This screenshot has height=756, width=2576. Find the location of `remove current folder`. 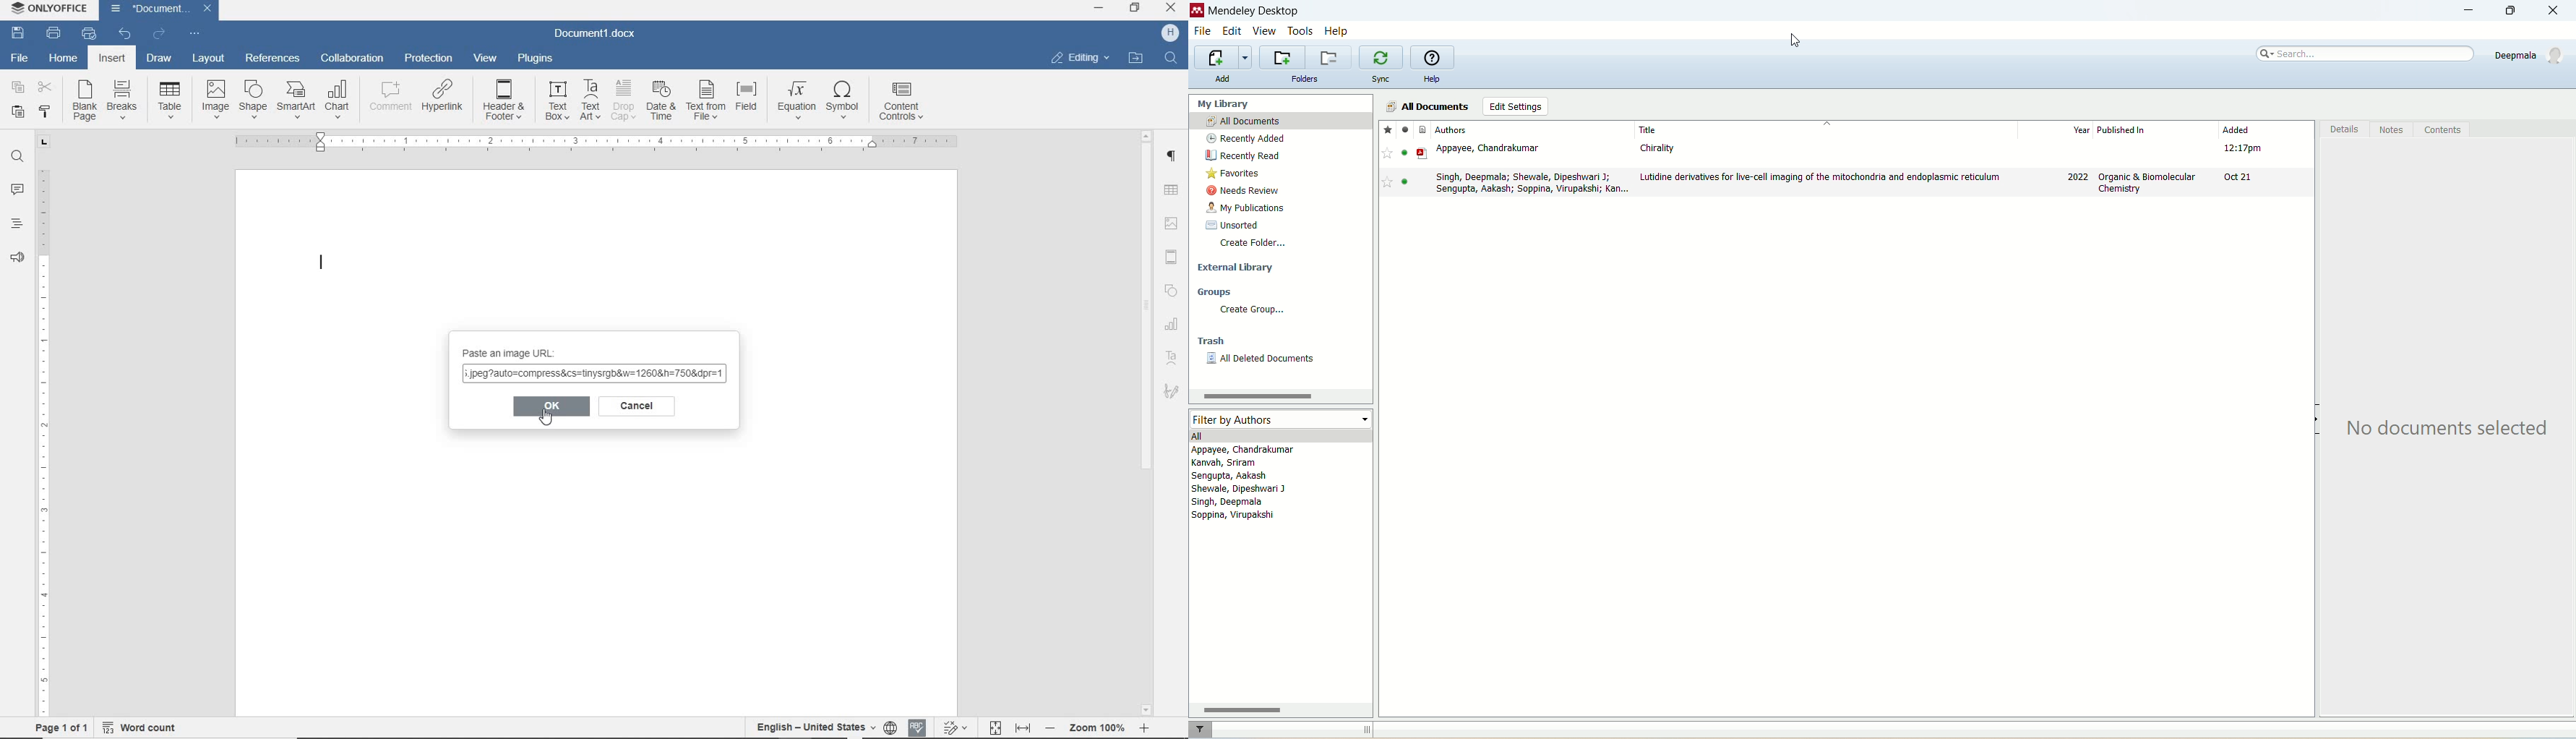

remove current folder is located at coordinates (1331, 57).